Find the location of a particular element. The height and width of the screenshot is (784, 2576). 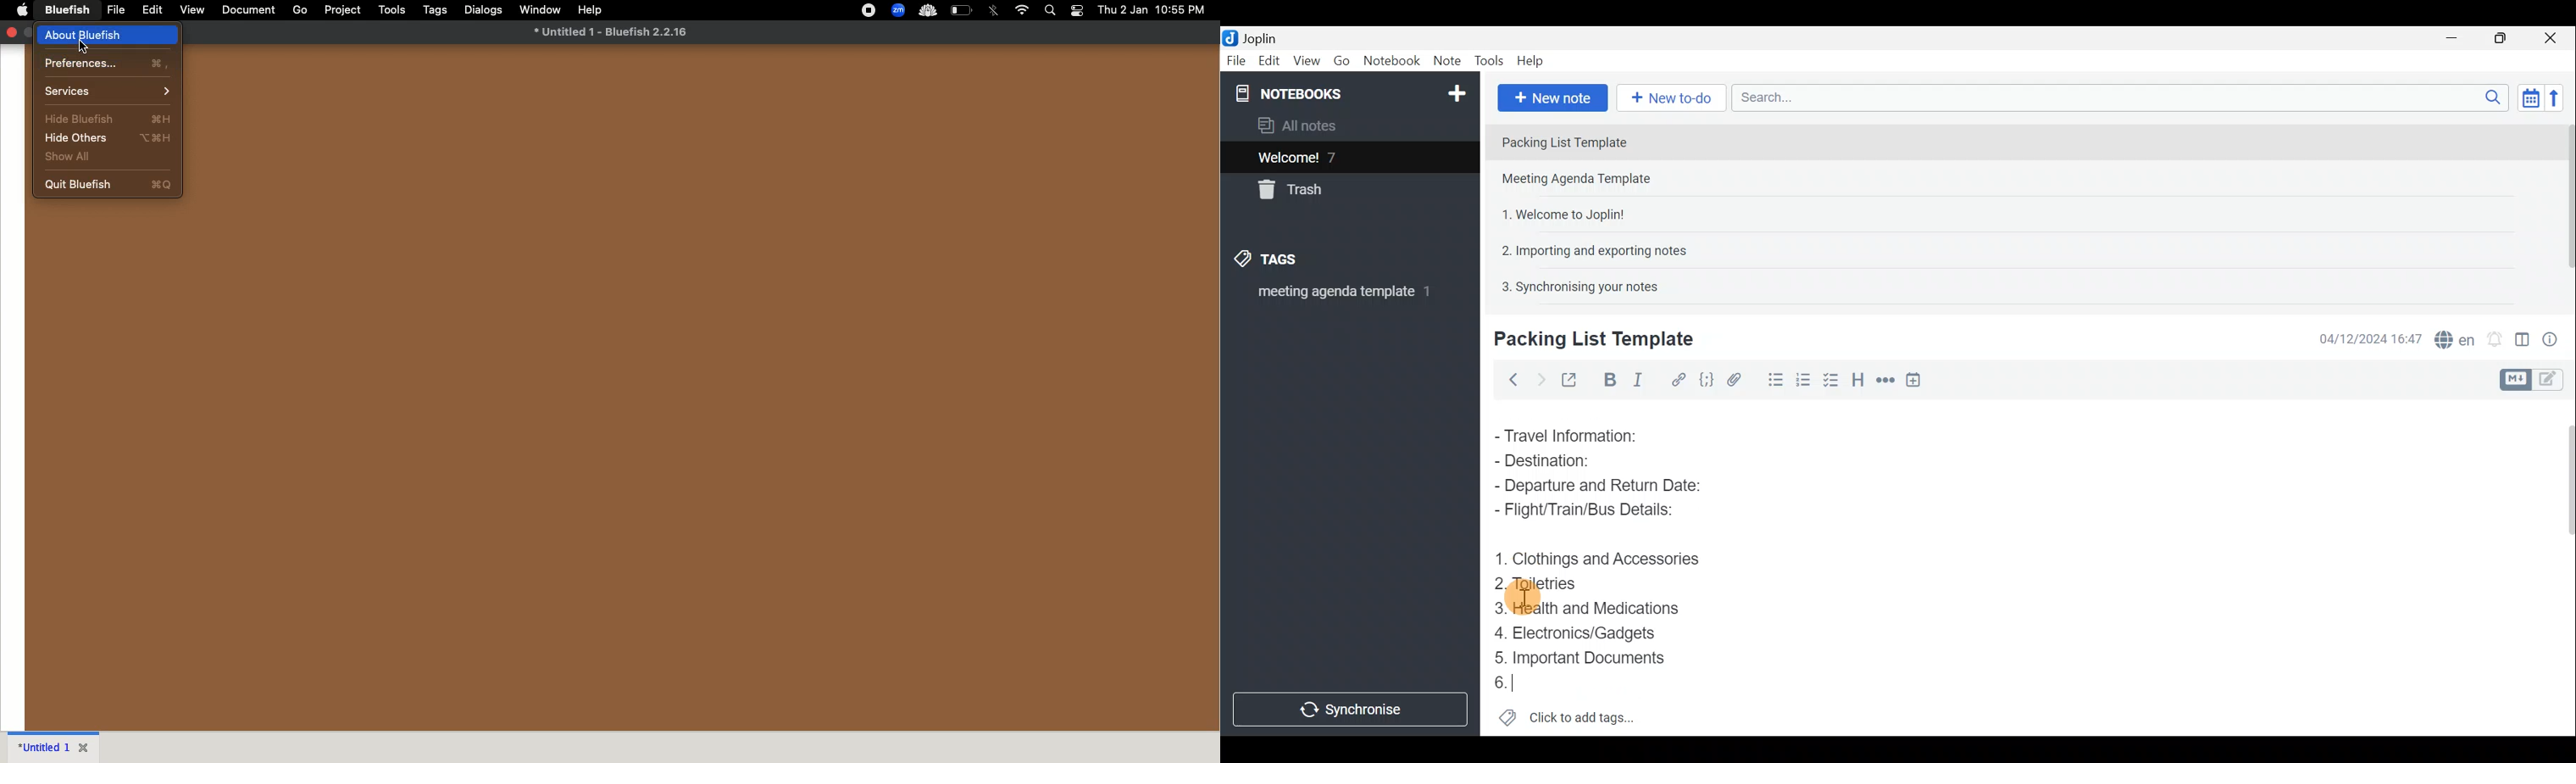

Notebook is located at coordinates (1391, 63).